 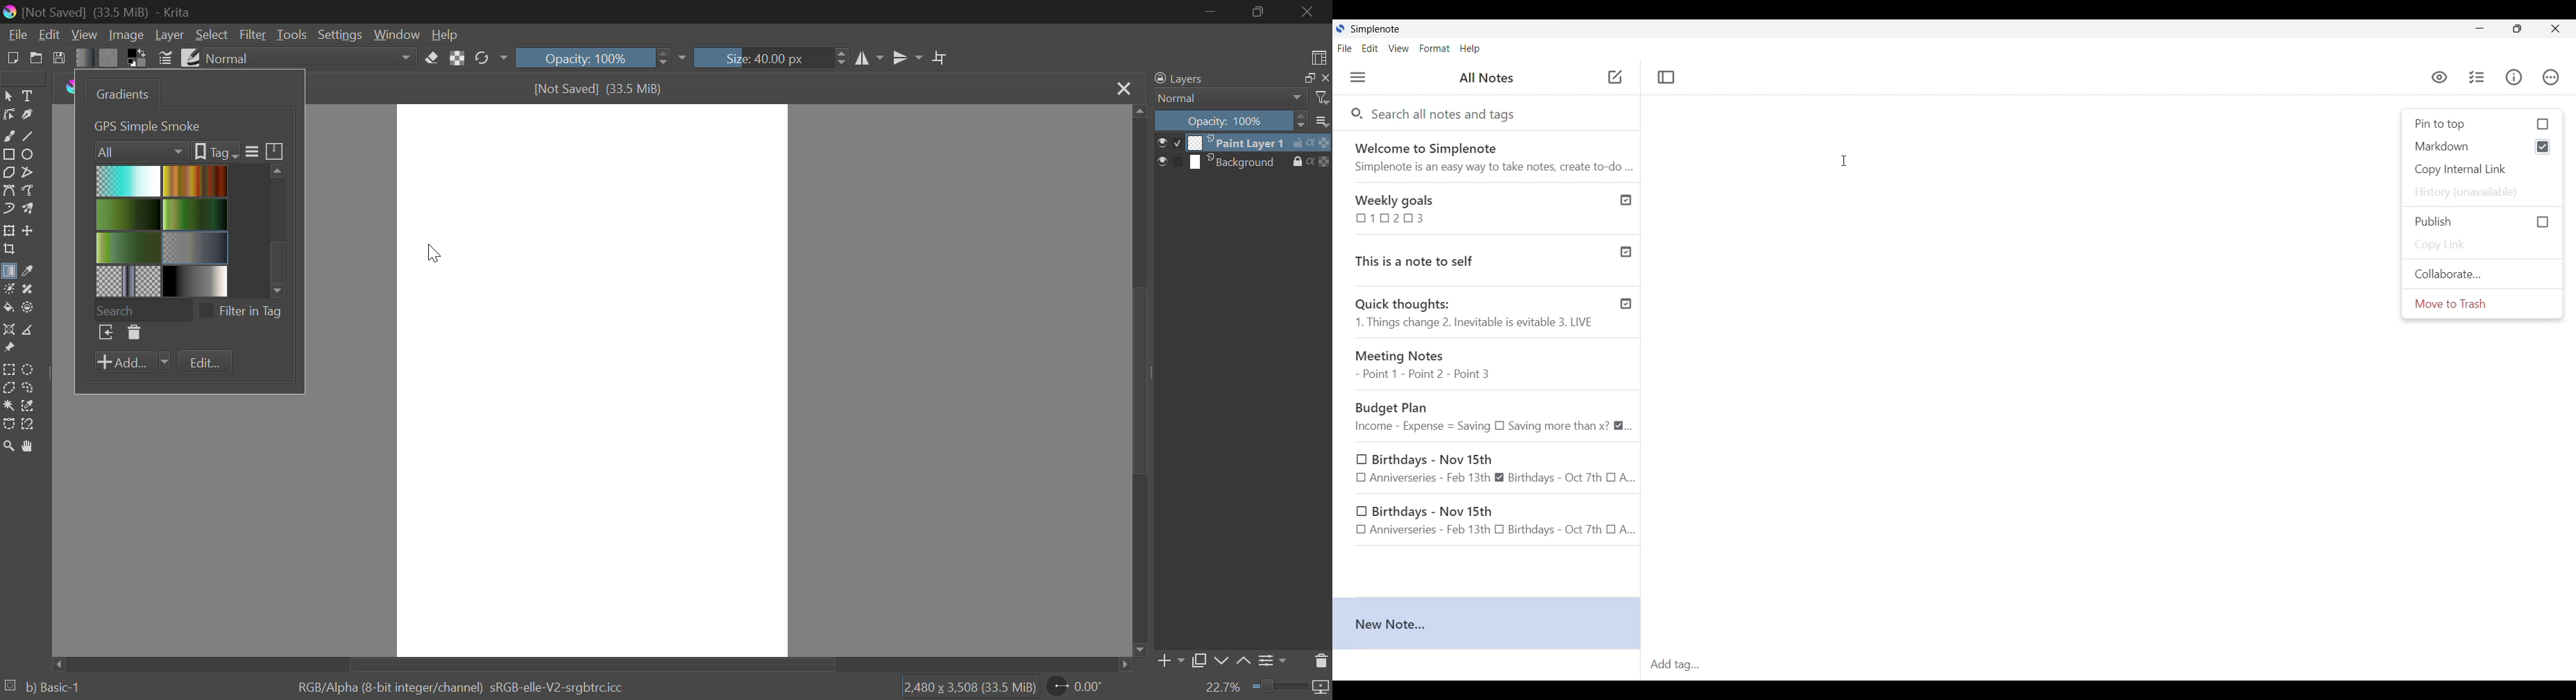 What do you see at coordinates (8, 94) in the screenshot?
I see `Select` at bounding box center [8, 94].